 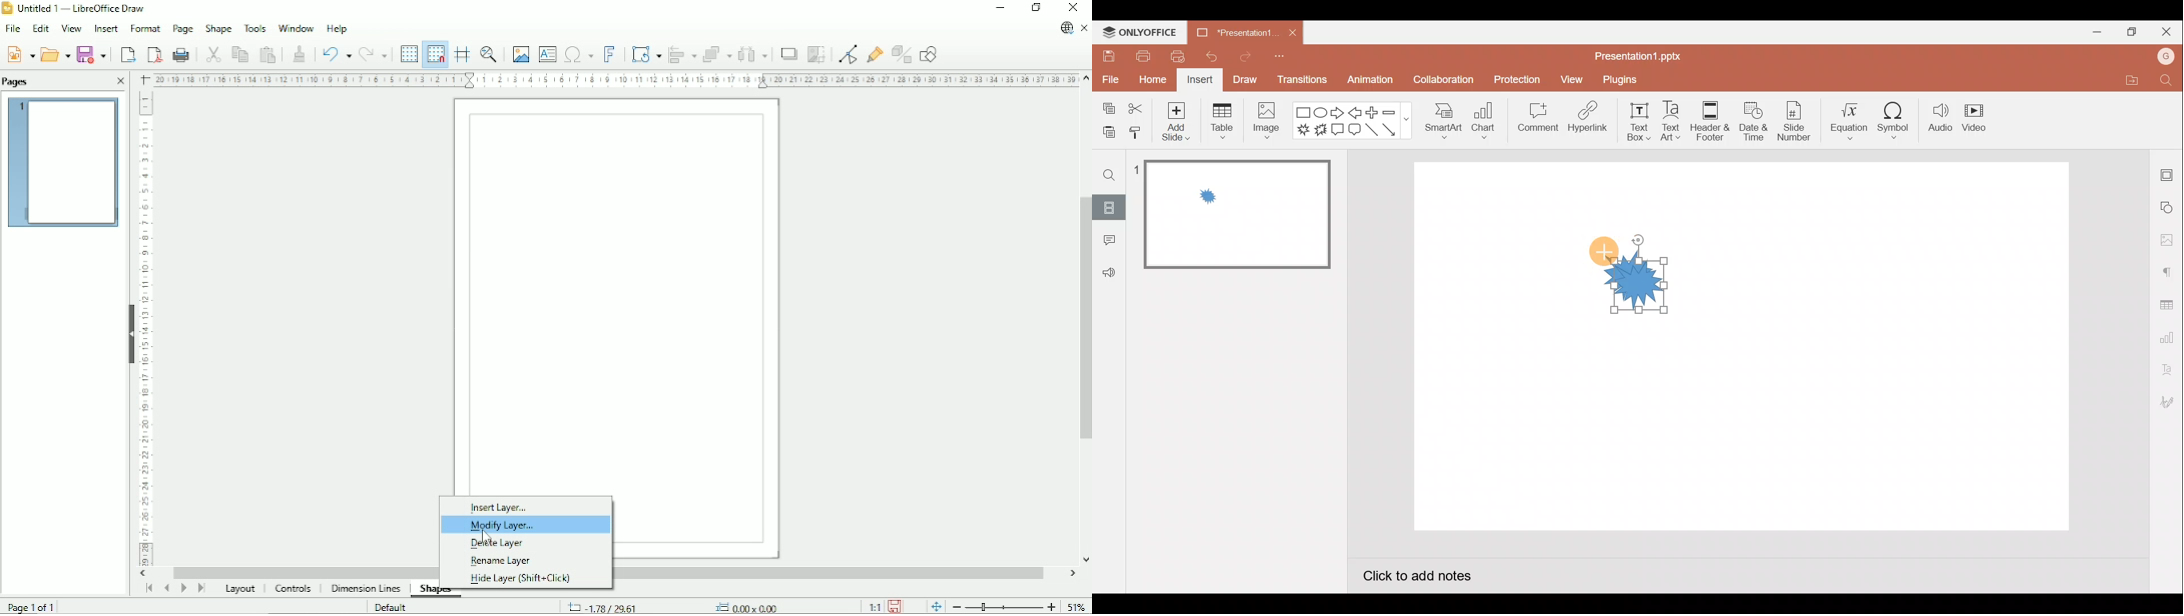 I want to click on Insert fontwork text, so click(x=610, y=53).